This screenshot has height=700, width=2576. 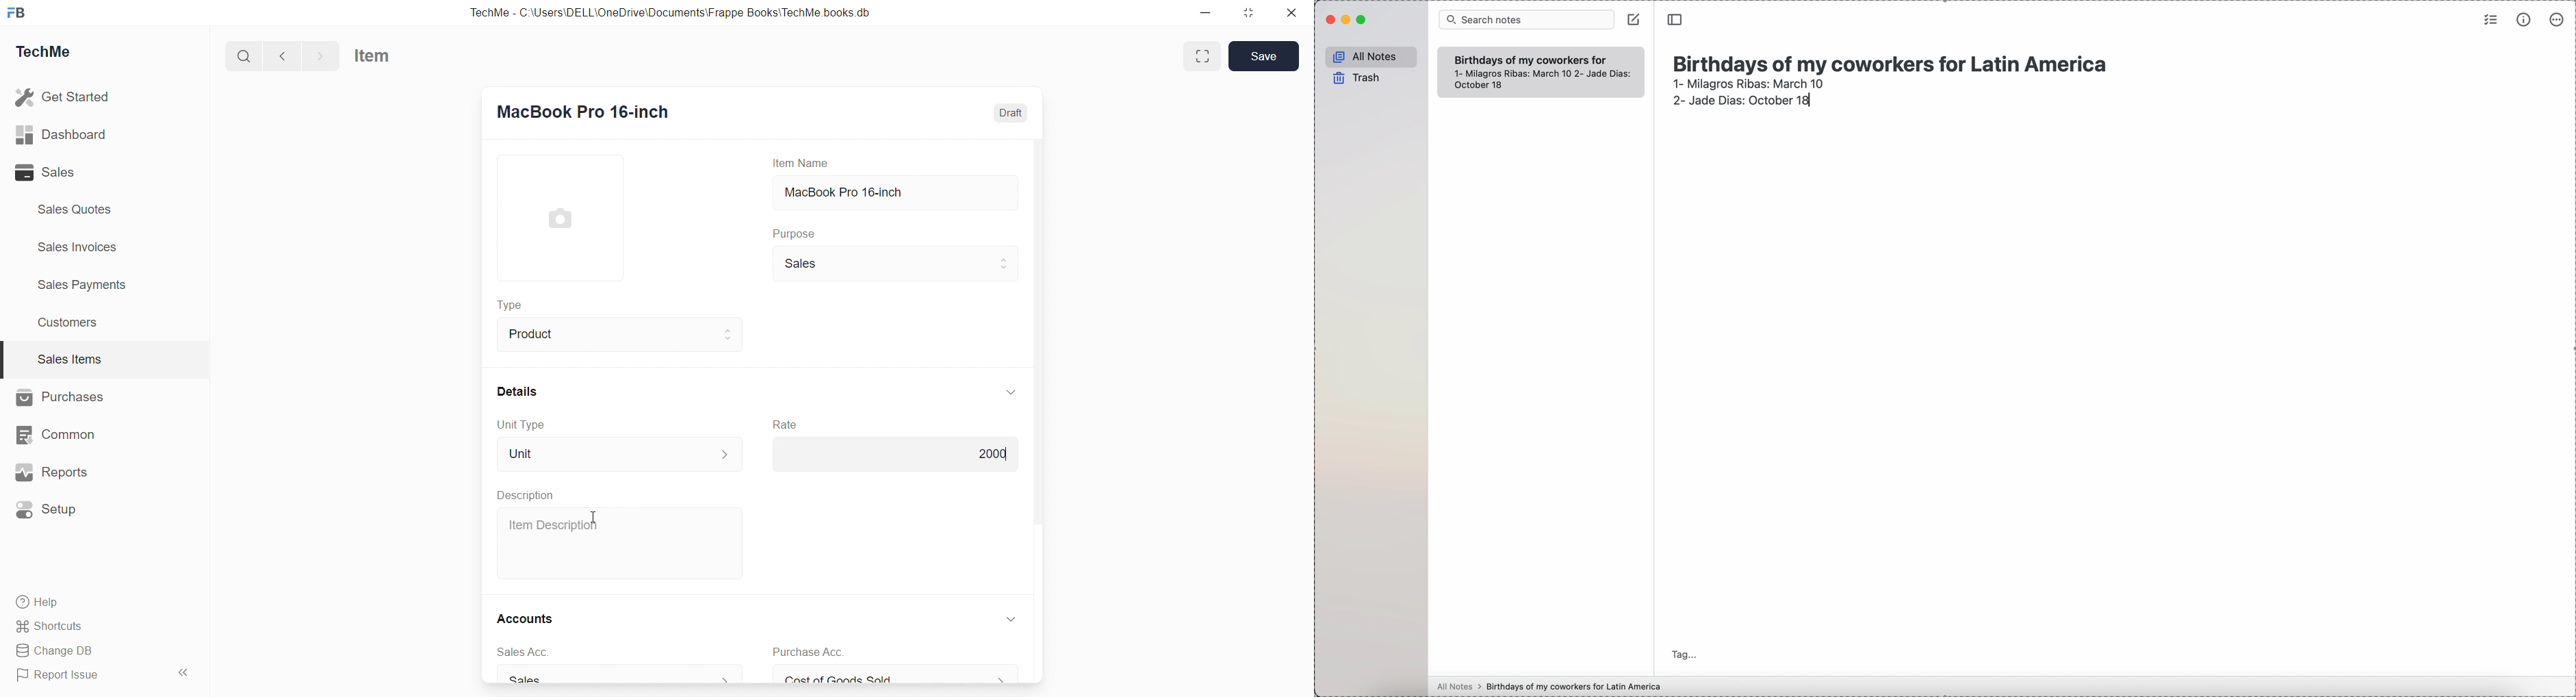 I want to click on 1- Milagros, so click(x=1748, y=83).